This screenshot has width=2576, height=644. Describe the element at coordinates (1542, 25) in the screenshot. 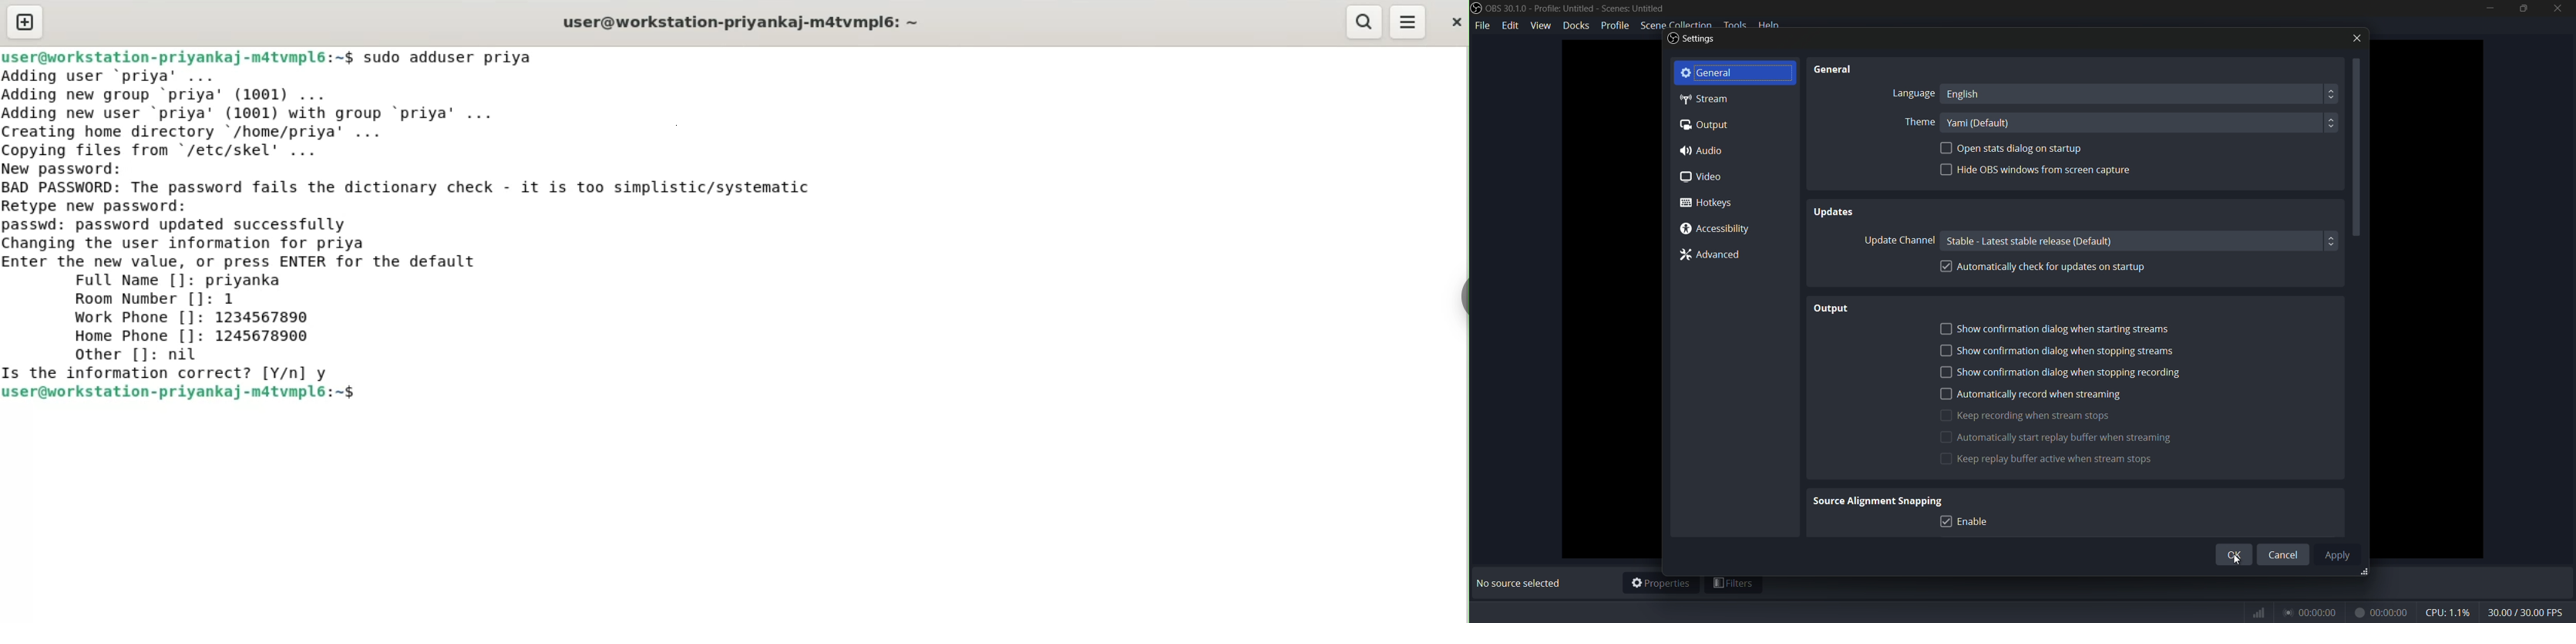

I see `view` at that location.